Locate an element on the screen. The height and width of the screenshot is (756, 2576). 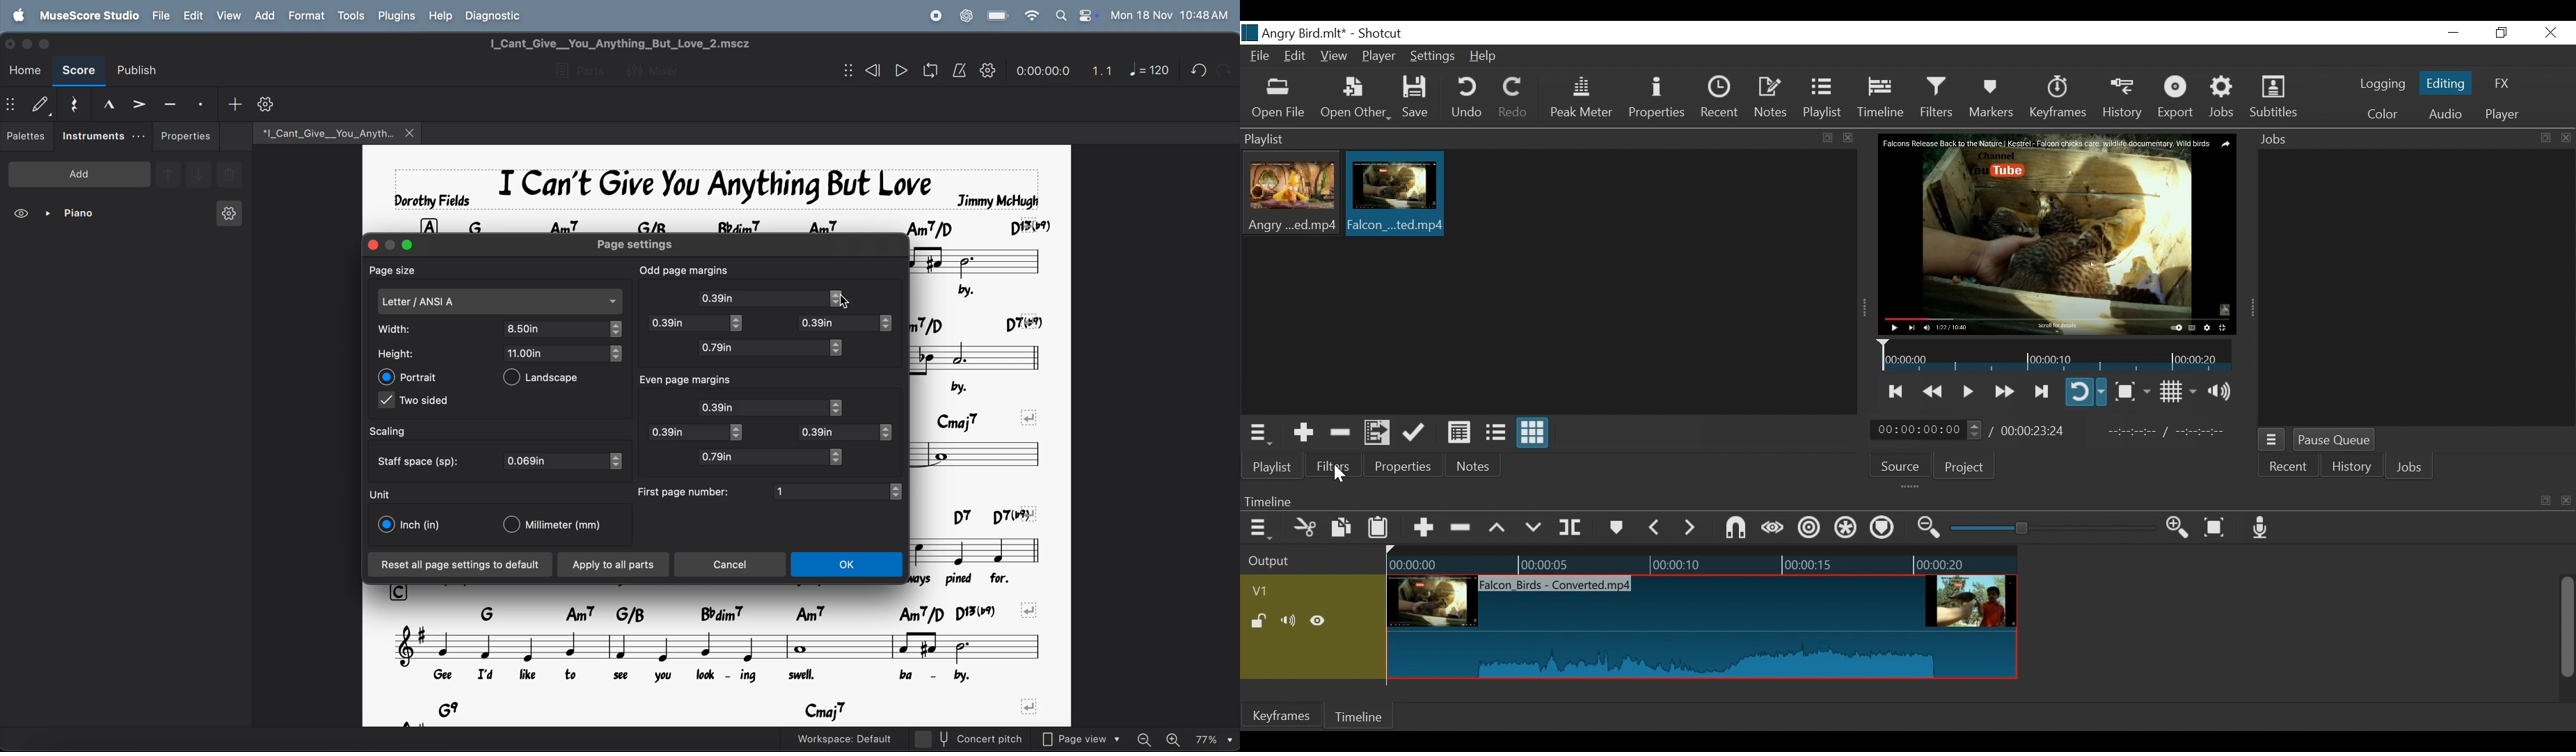
Video Track Name is located at coordinates (1301, 592).